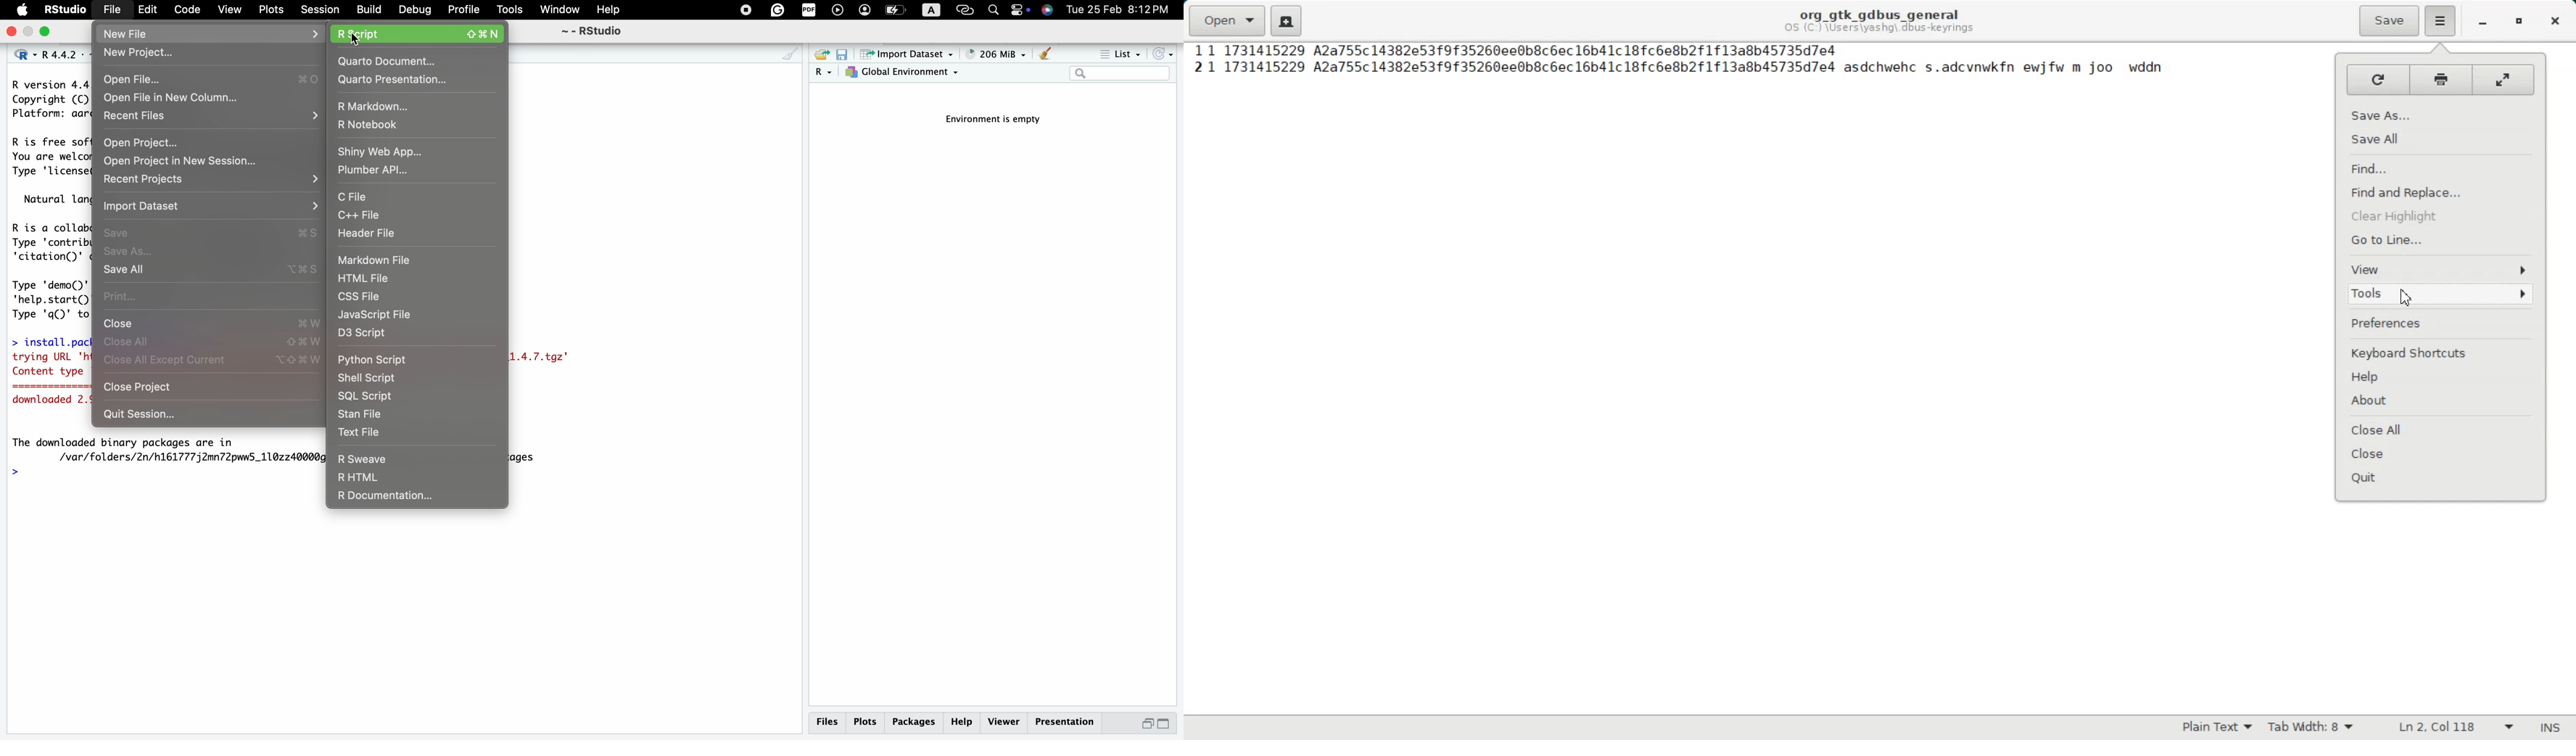 This screenshot has width=2576, height=756. What do you see at coordinates (992, 9) in the screenshot?
I see `search` at bounding box center [992, 9].